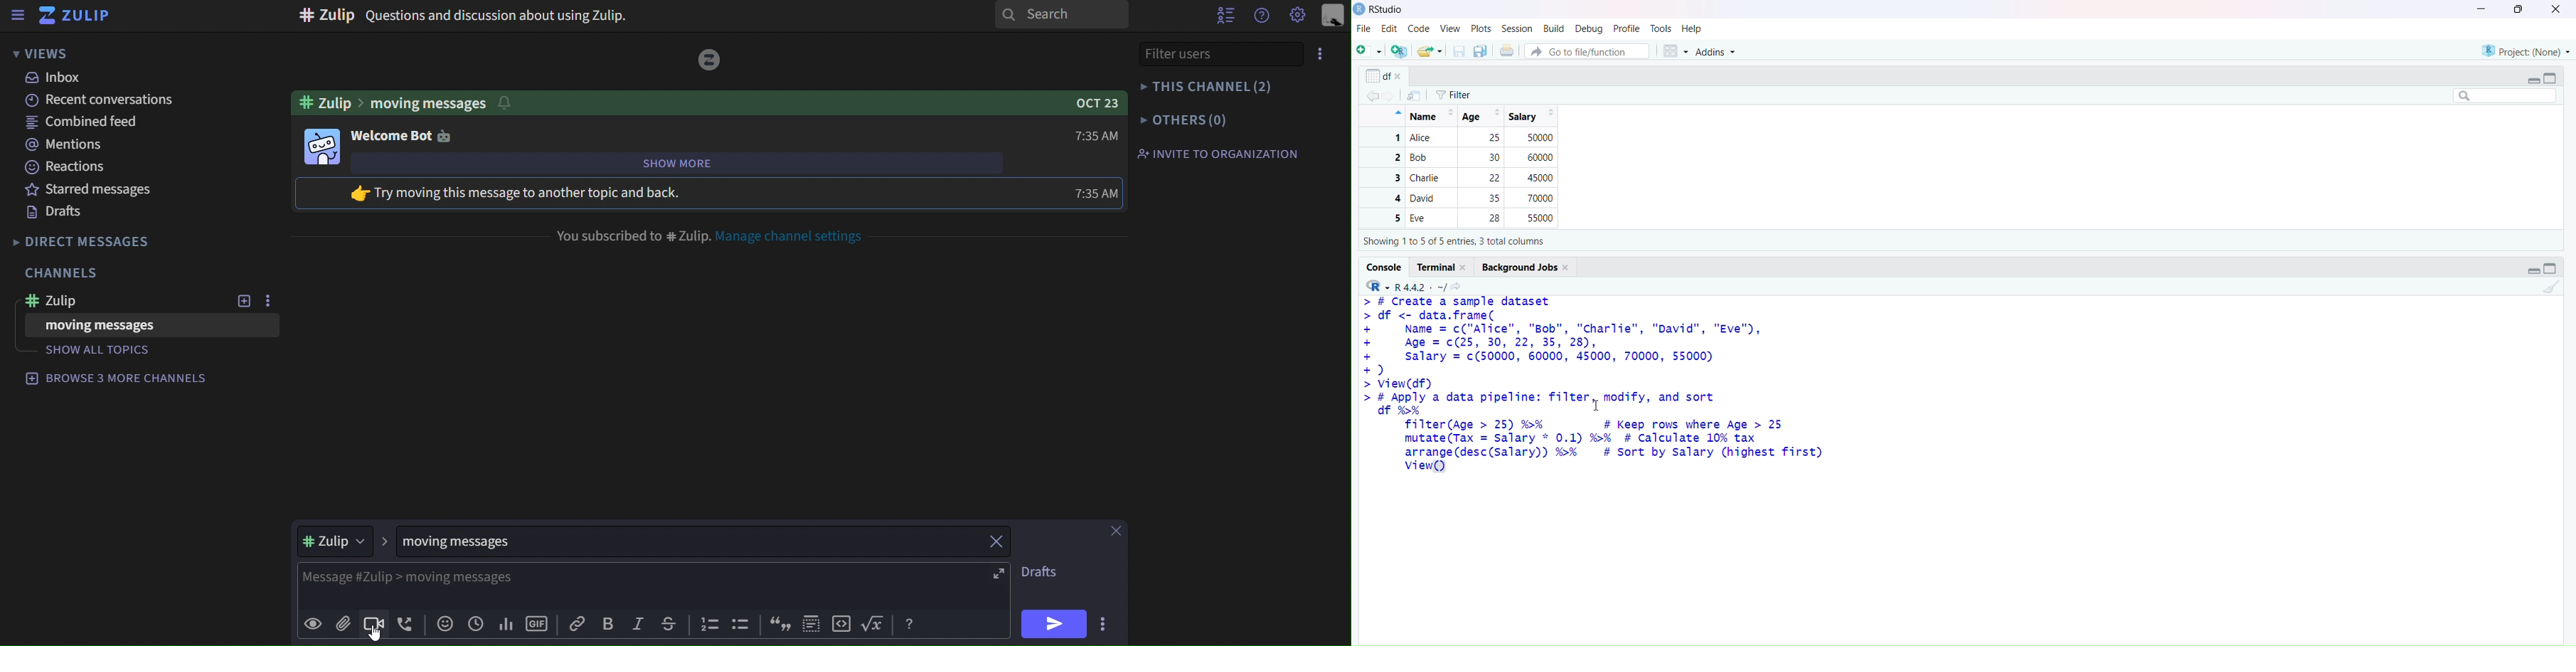 The image size is (2576, 672). I want to click on cursor, so click(379, 635).